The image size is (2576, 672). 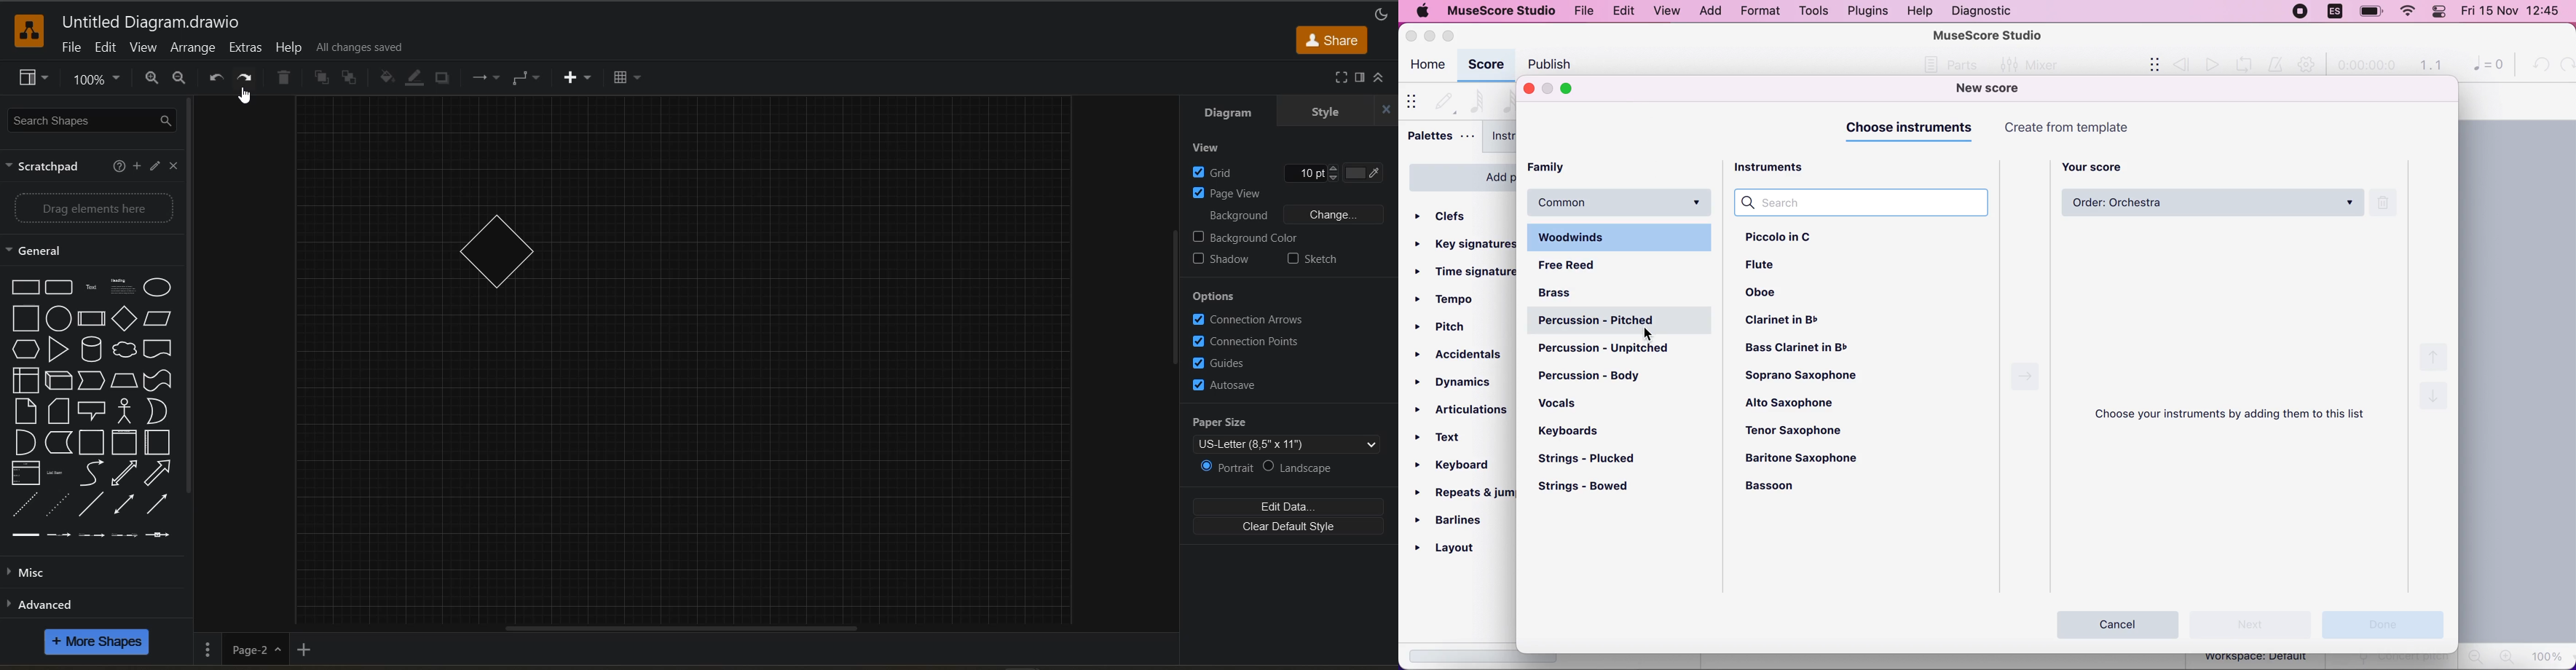 What do you see at coordinates (157, 320) in the screenshot?
I see `parallelogram` at bounding box center [157, 320].